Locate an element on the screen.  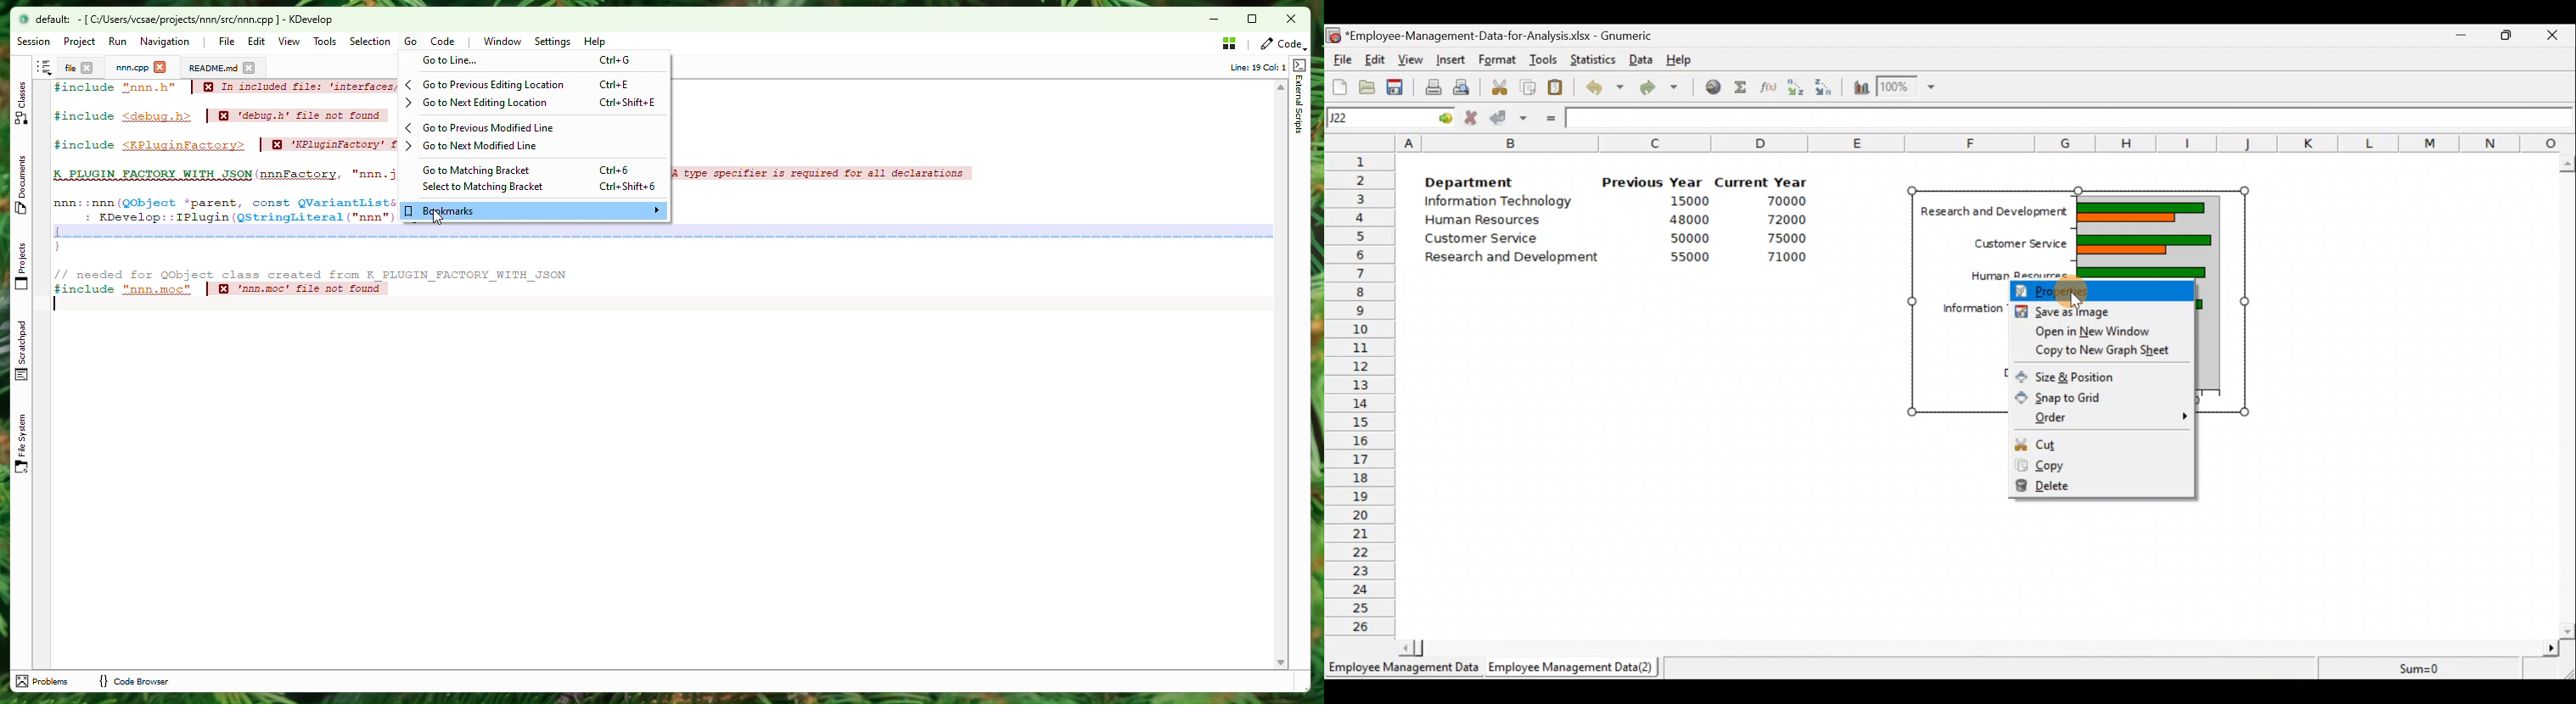
Sort in descending order is located at coordinates (1826, 88).